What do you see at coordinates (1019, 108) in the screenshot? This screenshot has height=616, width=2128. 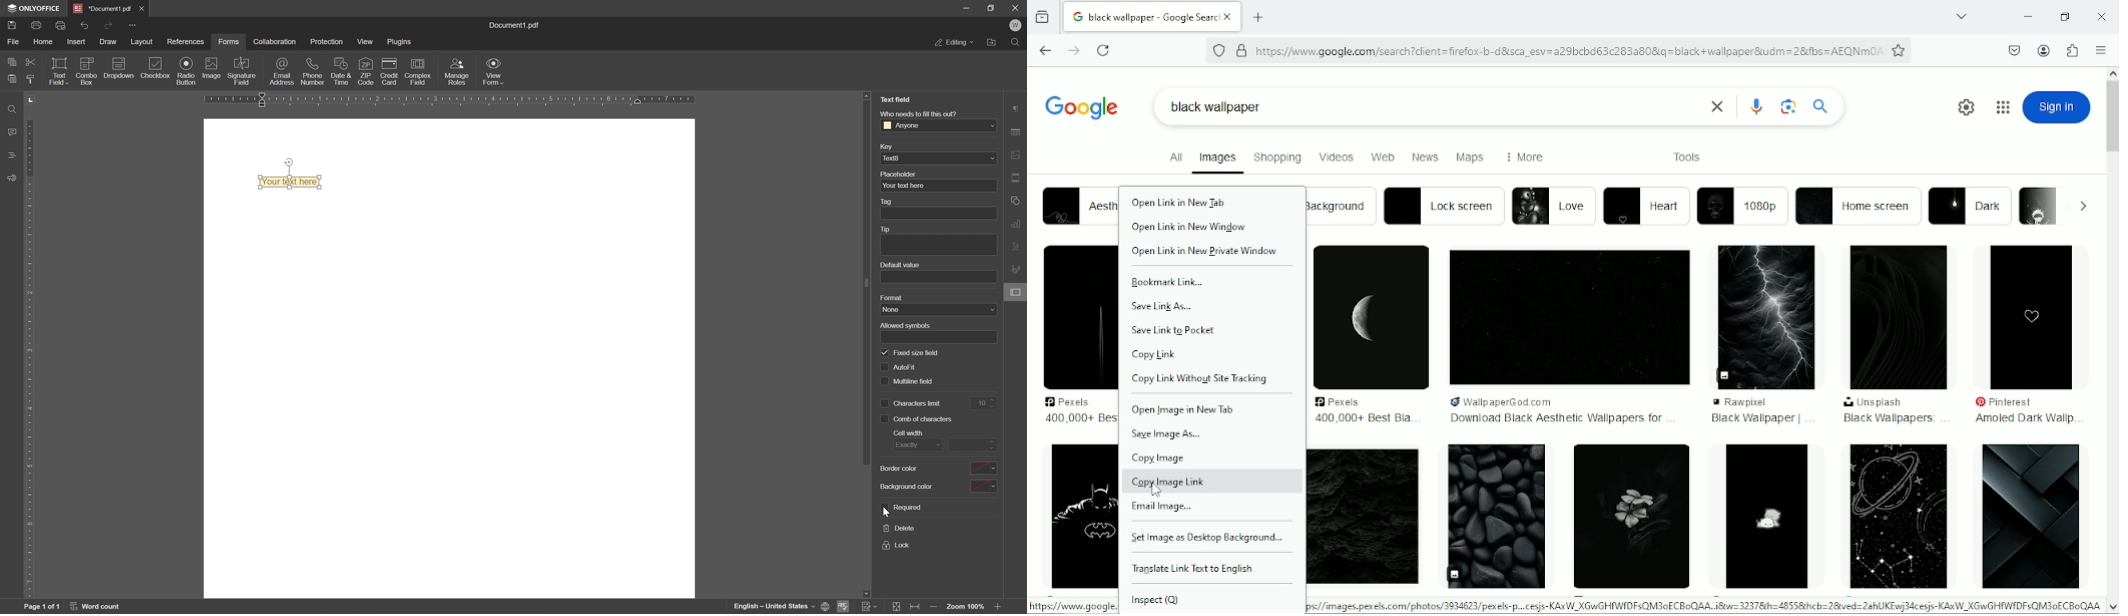 I see `paragraph settings` at bounding box center [1019, 108].